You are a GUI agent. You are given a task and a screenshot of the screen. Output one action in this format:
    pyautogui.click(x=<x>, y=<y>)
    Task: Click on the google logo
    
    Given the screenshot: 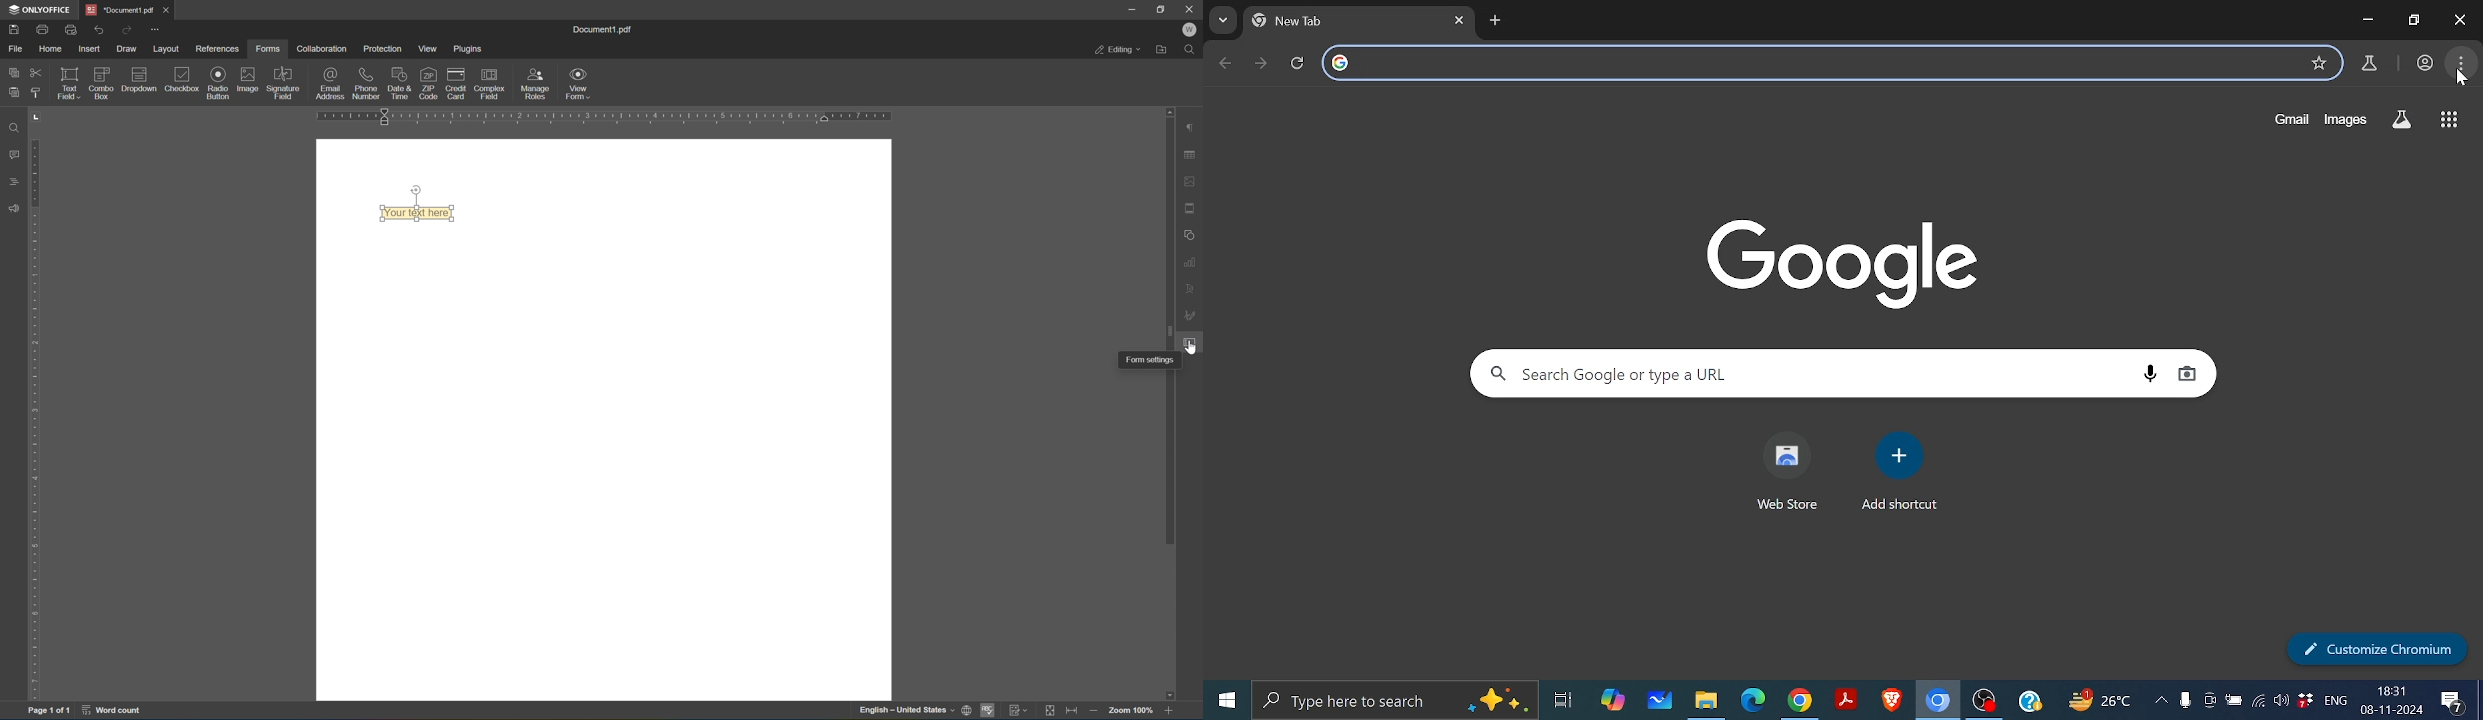 What is the action you would take?
    pyautogui.click(x=1341, y=64)
    